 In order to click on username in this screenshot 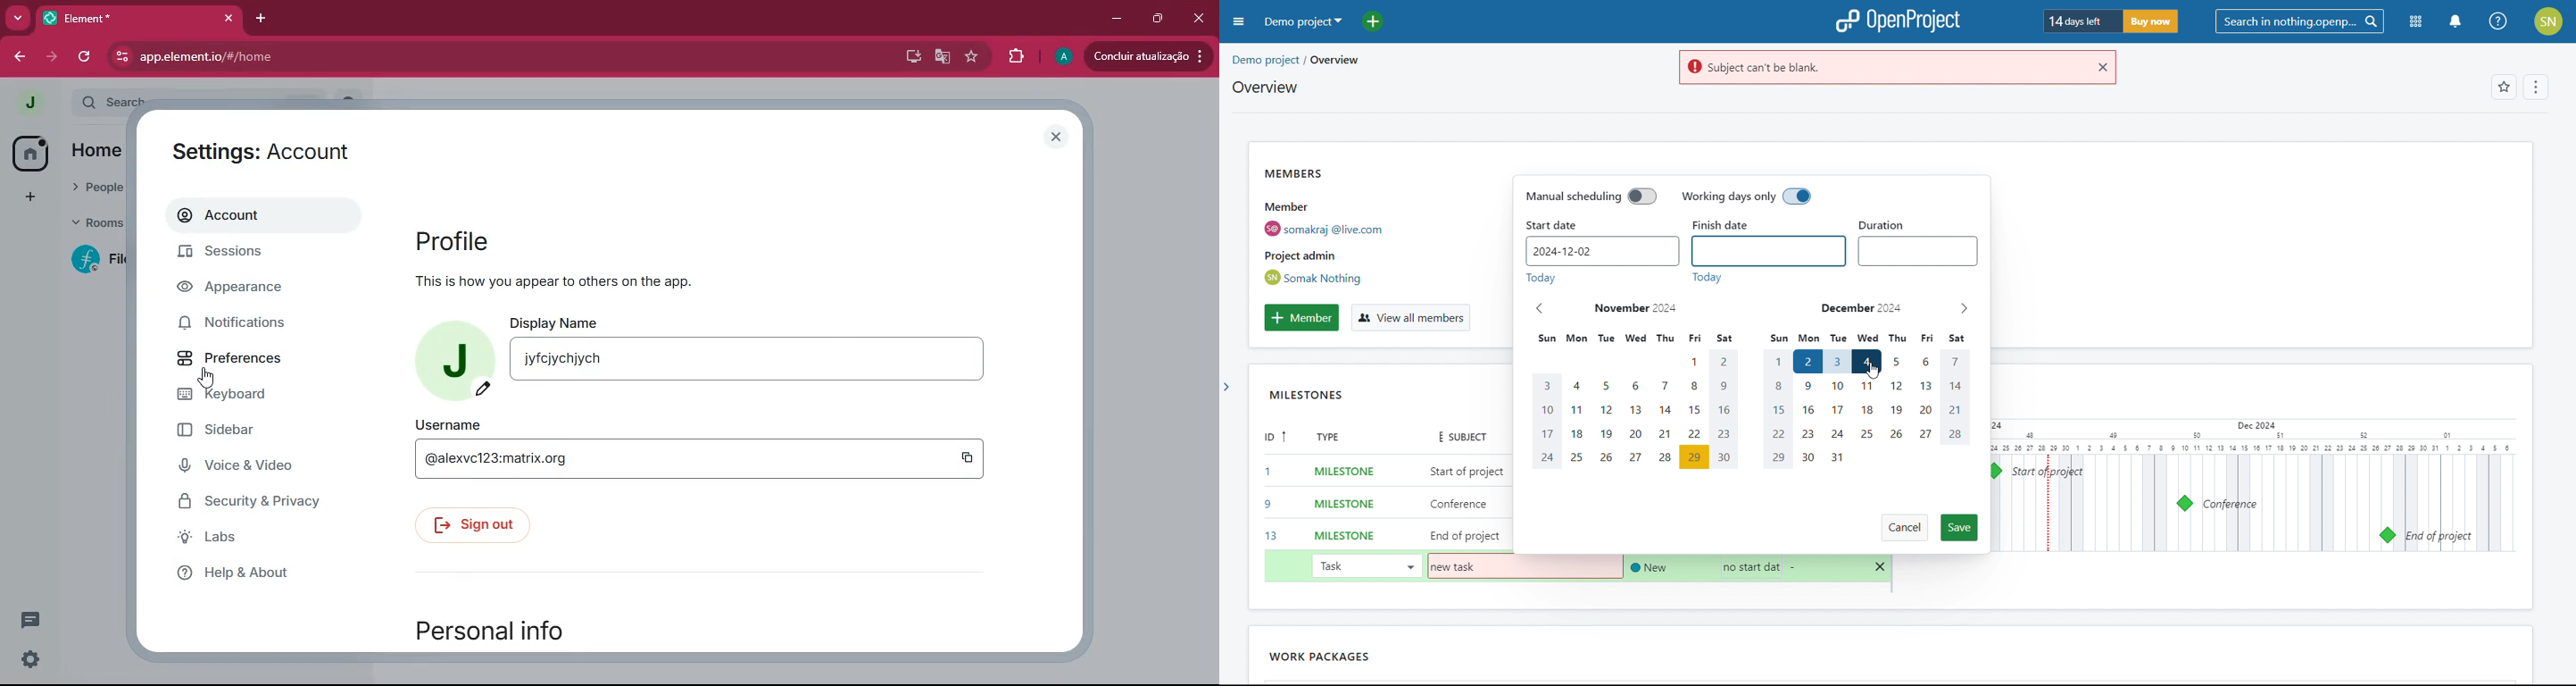, I will do `click(698, 451)`.